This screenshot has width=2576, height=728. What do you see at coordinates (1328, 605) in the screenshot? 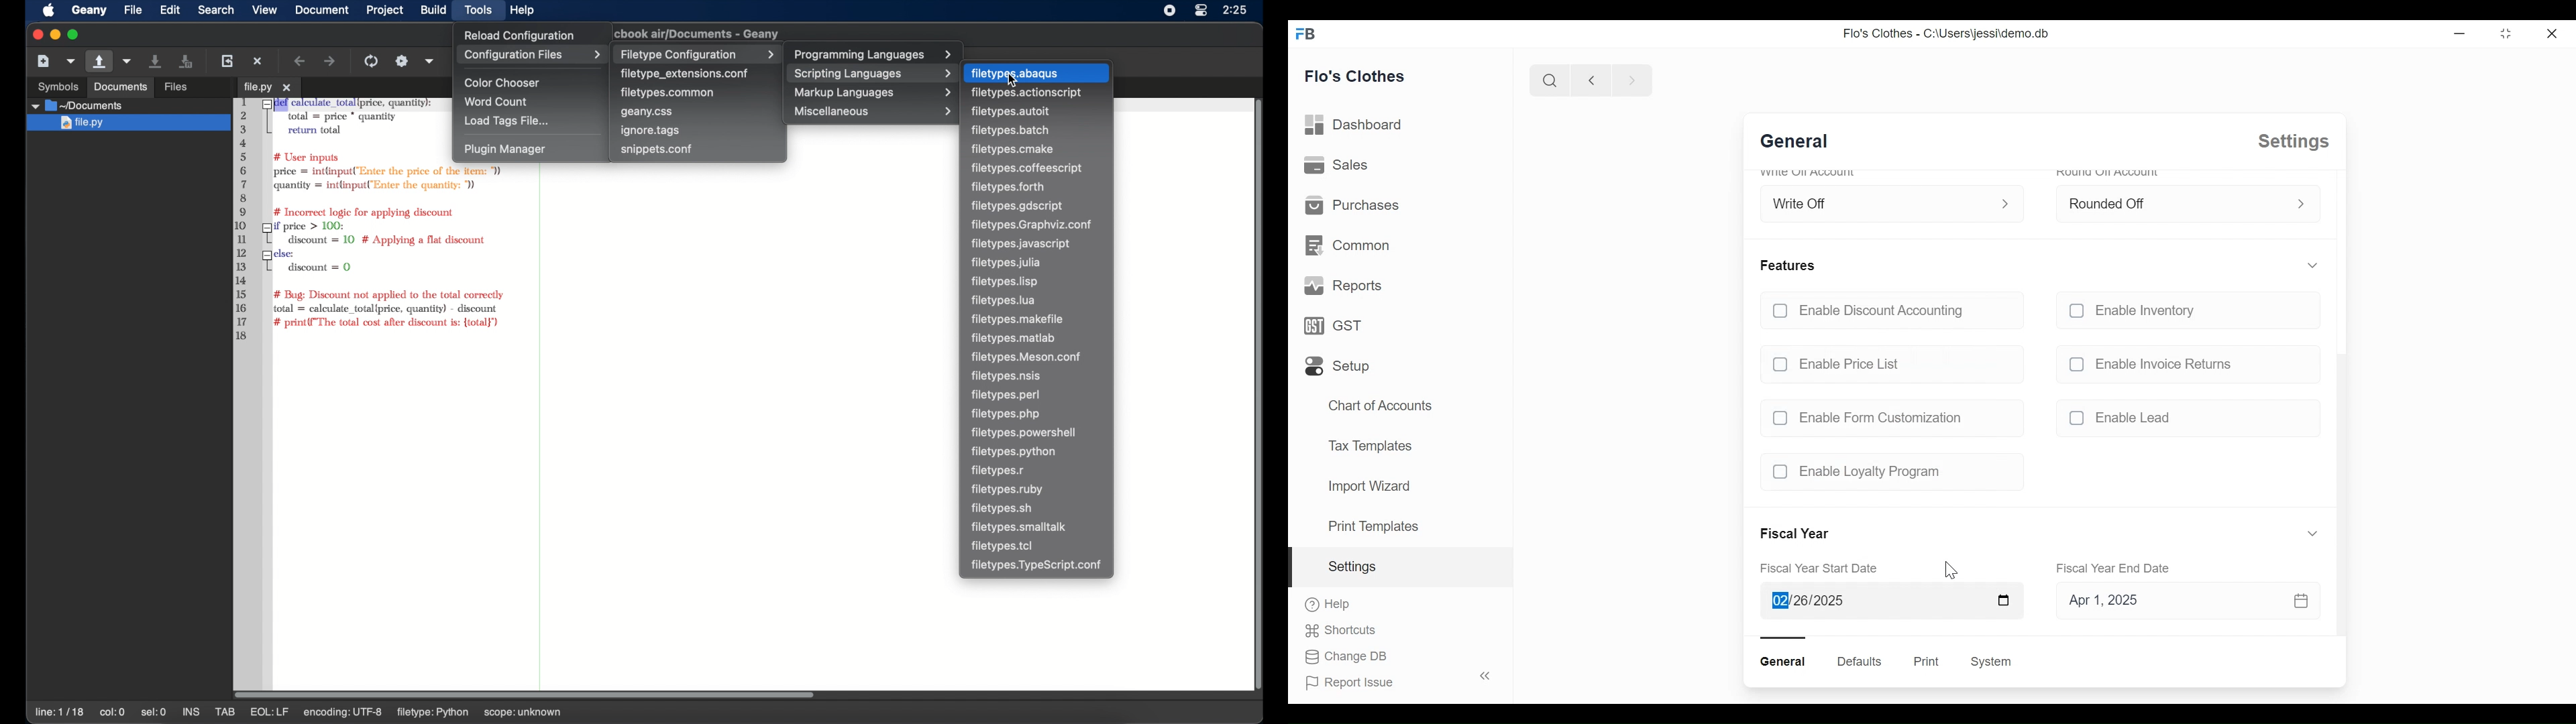
I see `Help` at bounding box center [1328, 605].